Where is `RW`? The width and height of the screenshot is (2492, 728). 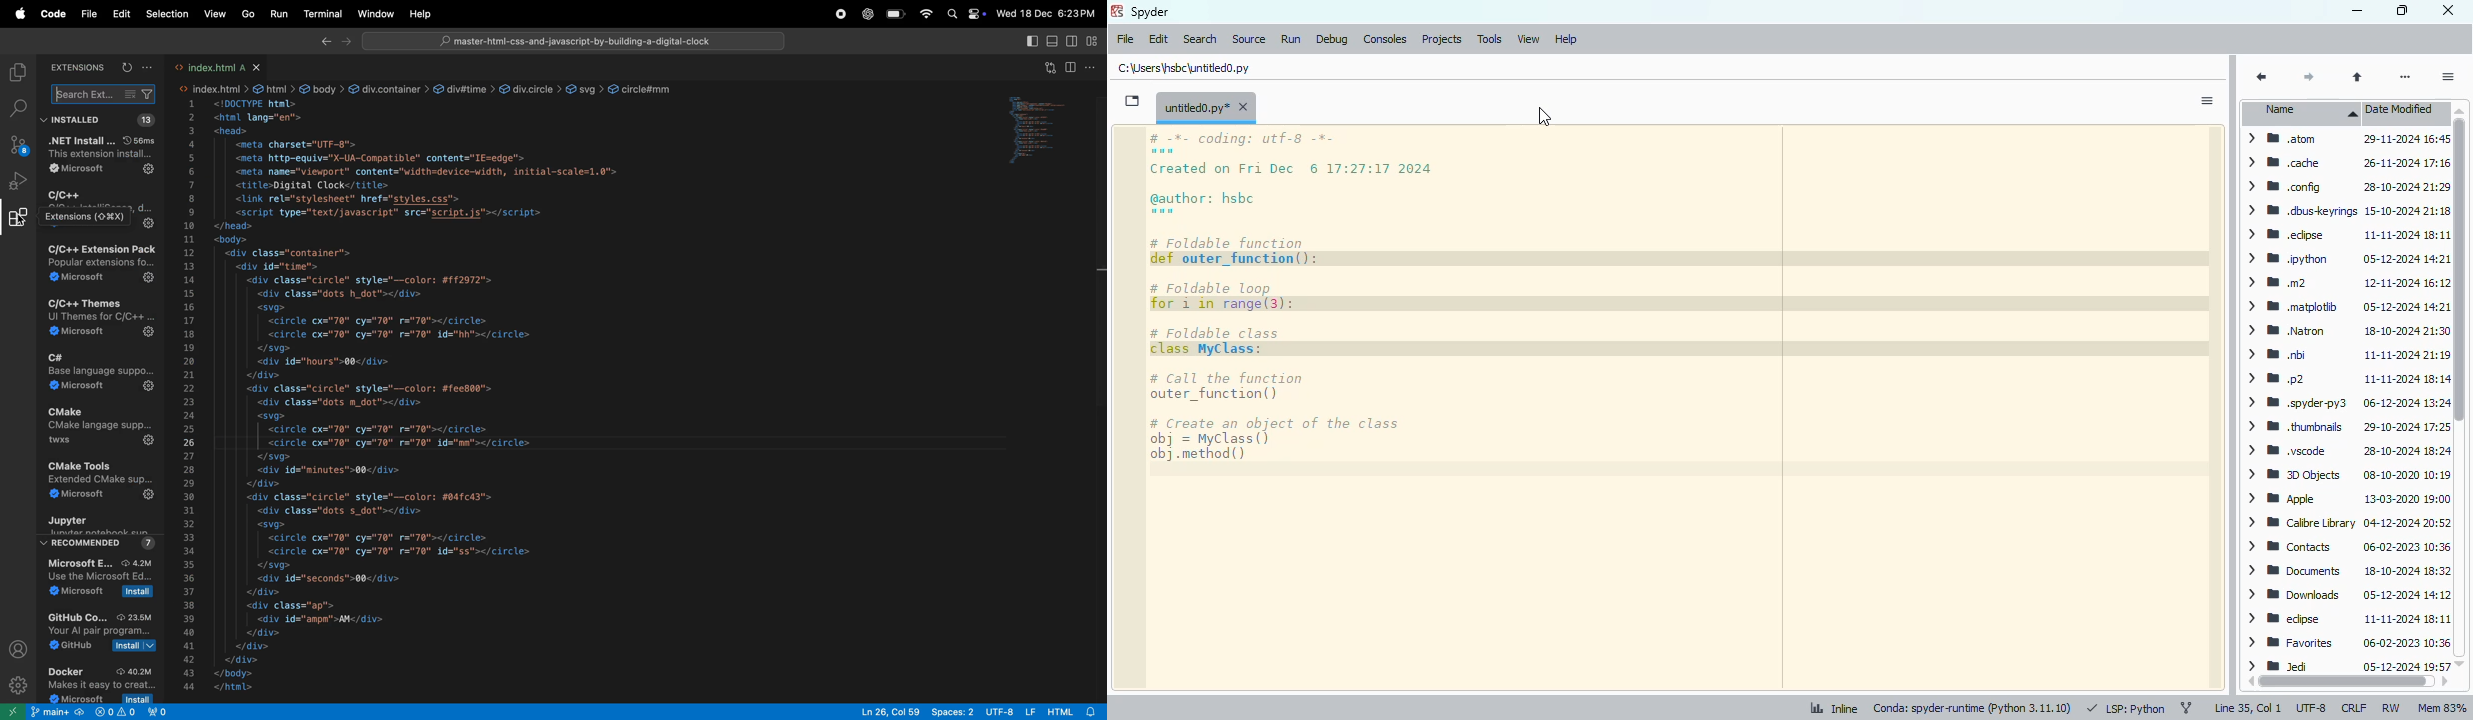 RW is located at coordinates (2391, 709).